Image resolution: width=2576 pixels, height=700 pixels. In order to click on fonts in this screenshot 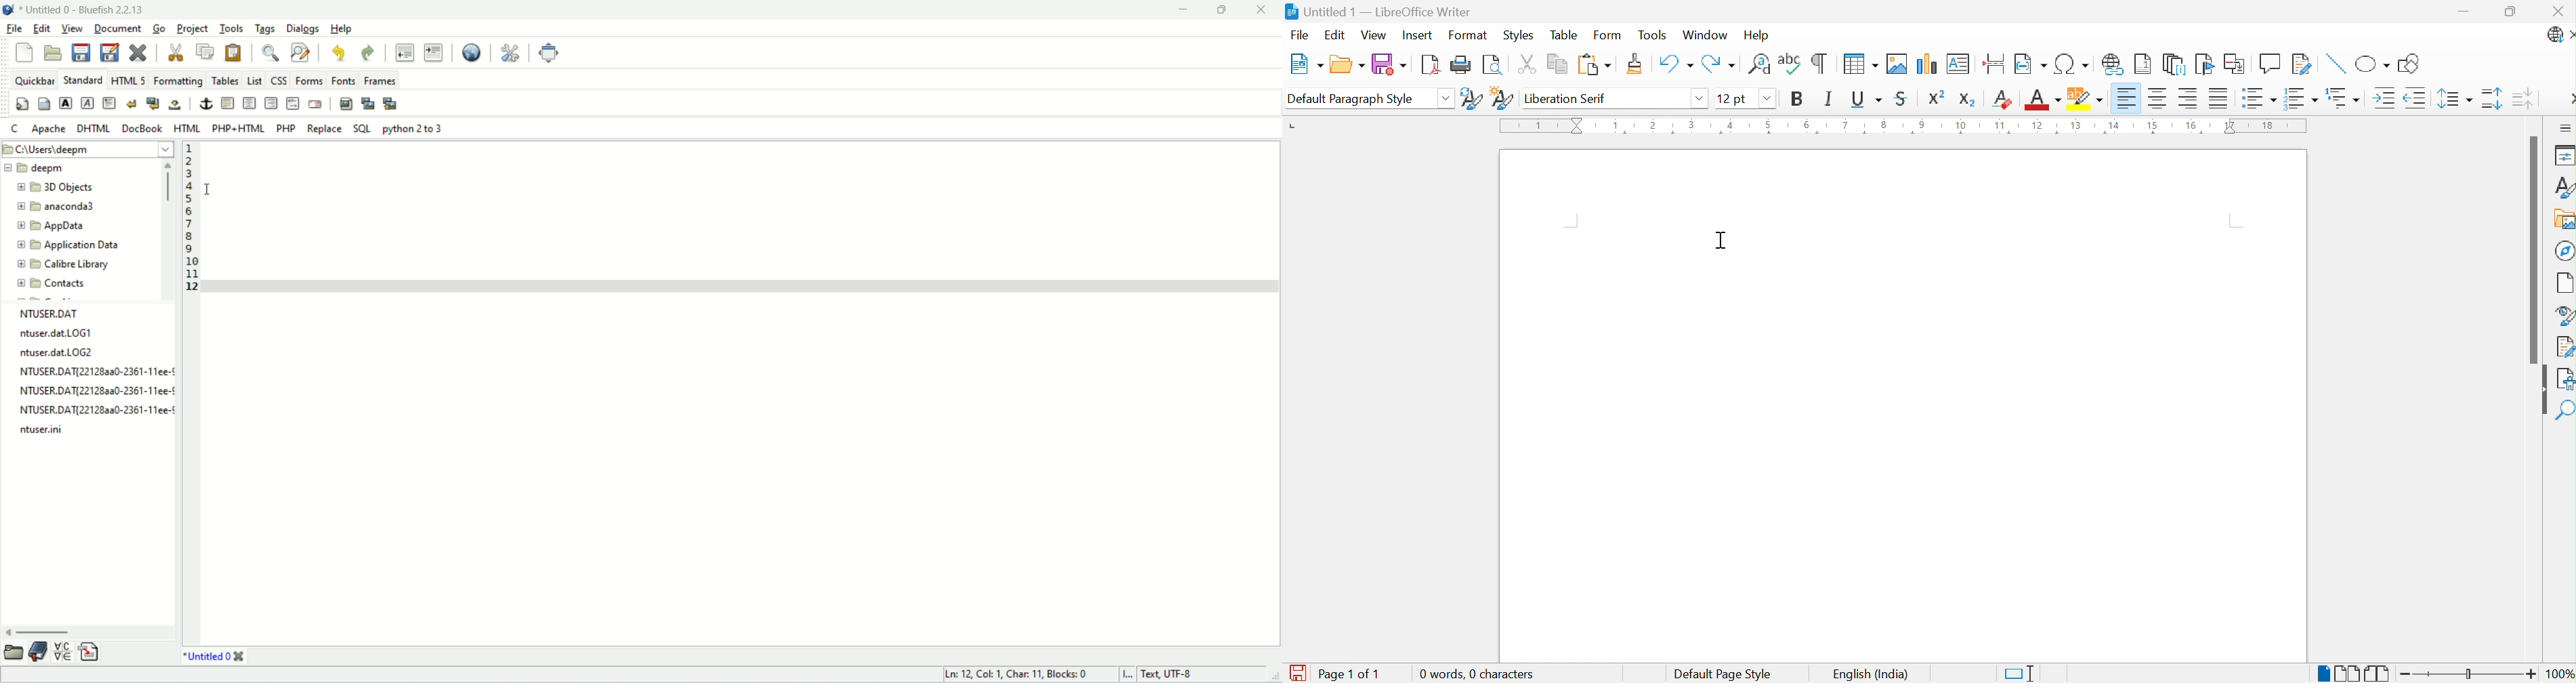, I will do `click(342, 81)`.